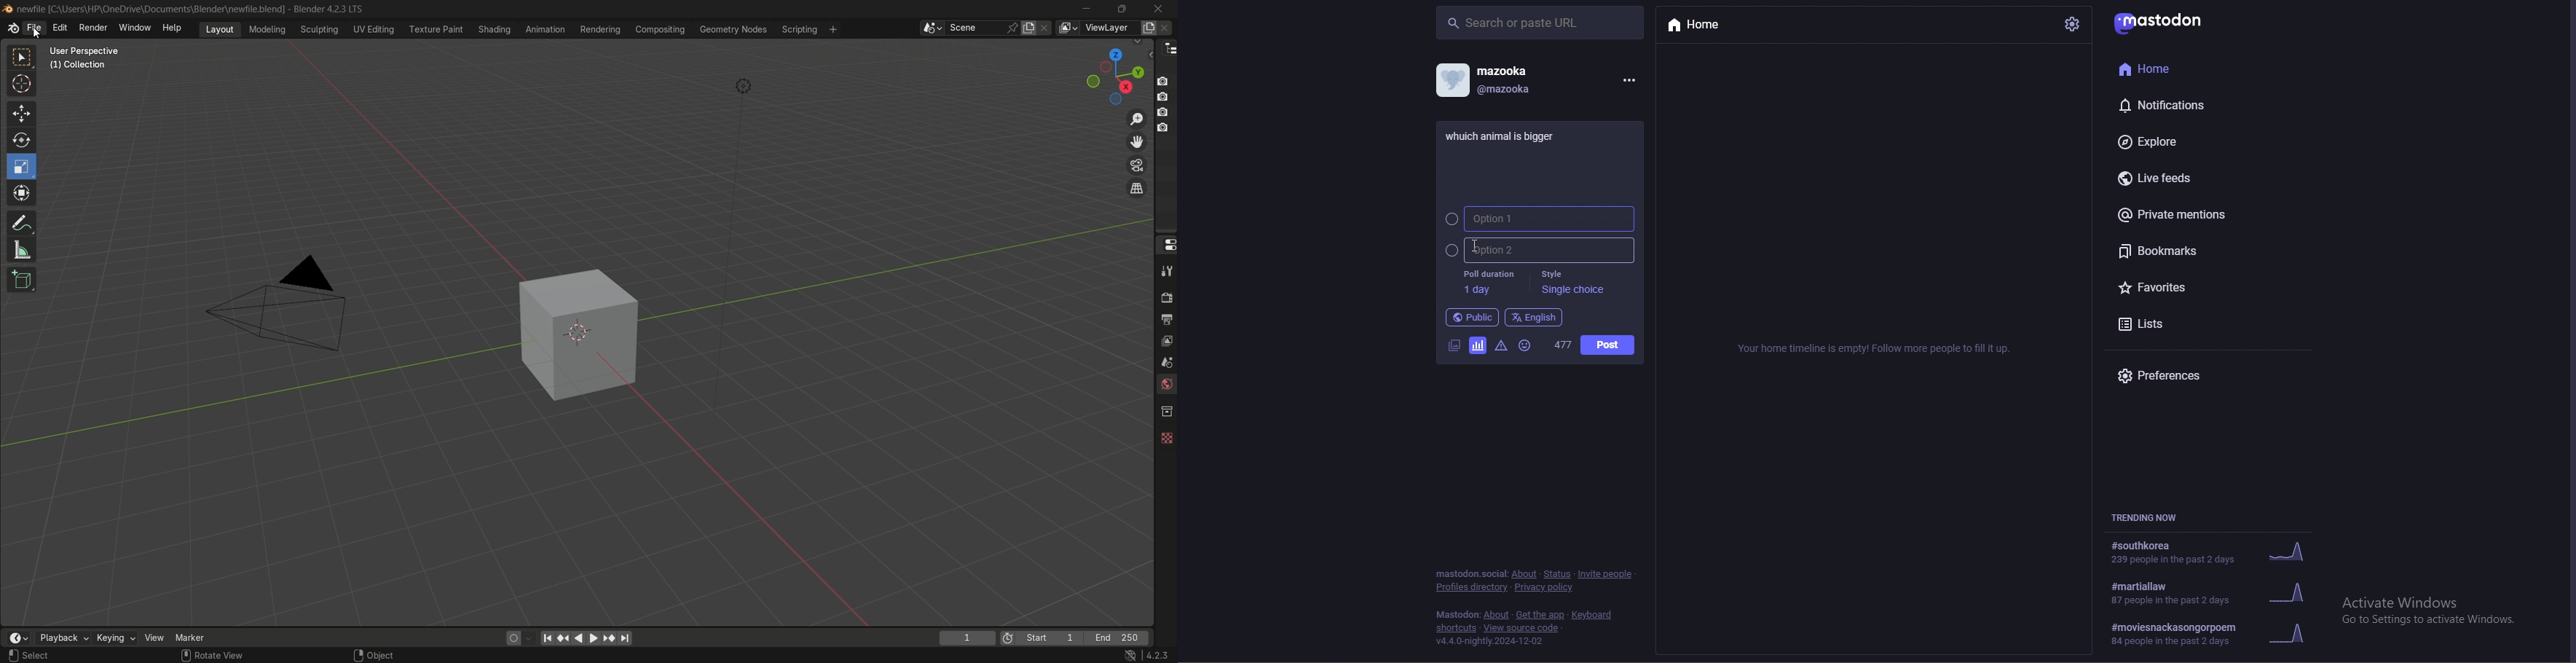 The height and width of the screenshot is (672, 2576). I want to click on emoji, so click(1528, 345).